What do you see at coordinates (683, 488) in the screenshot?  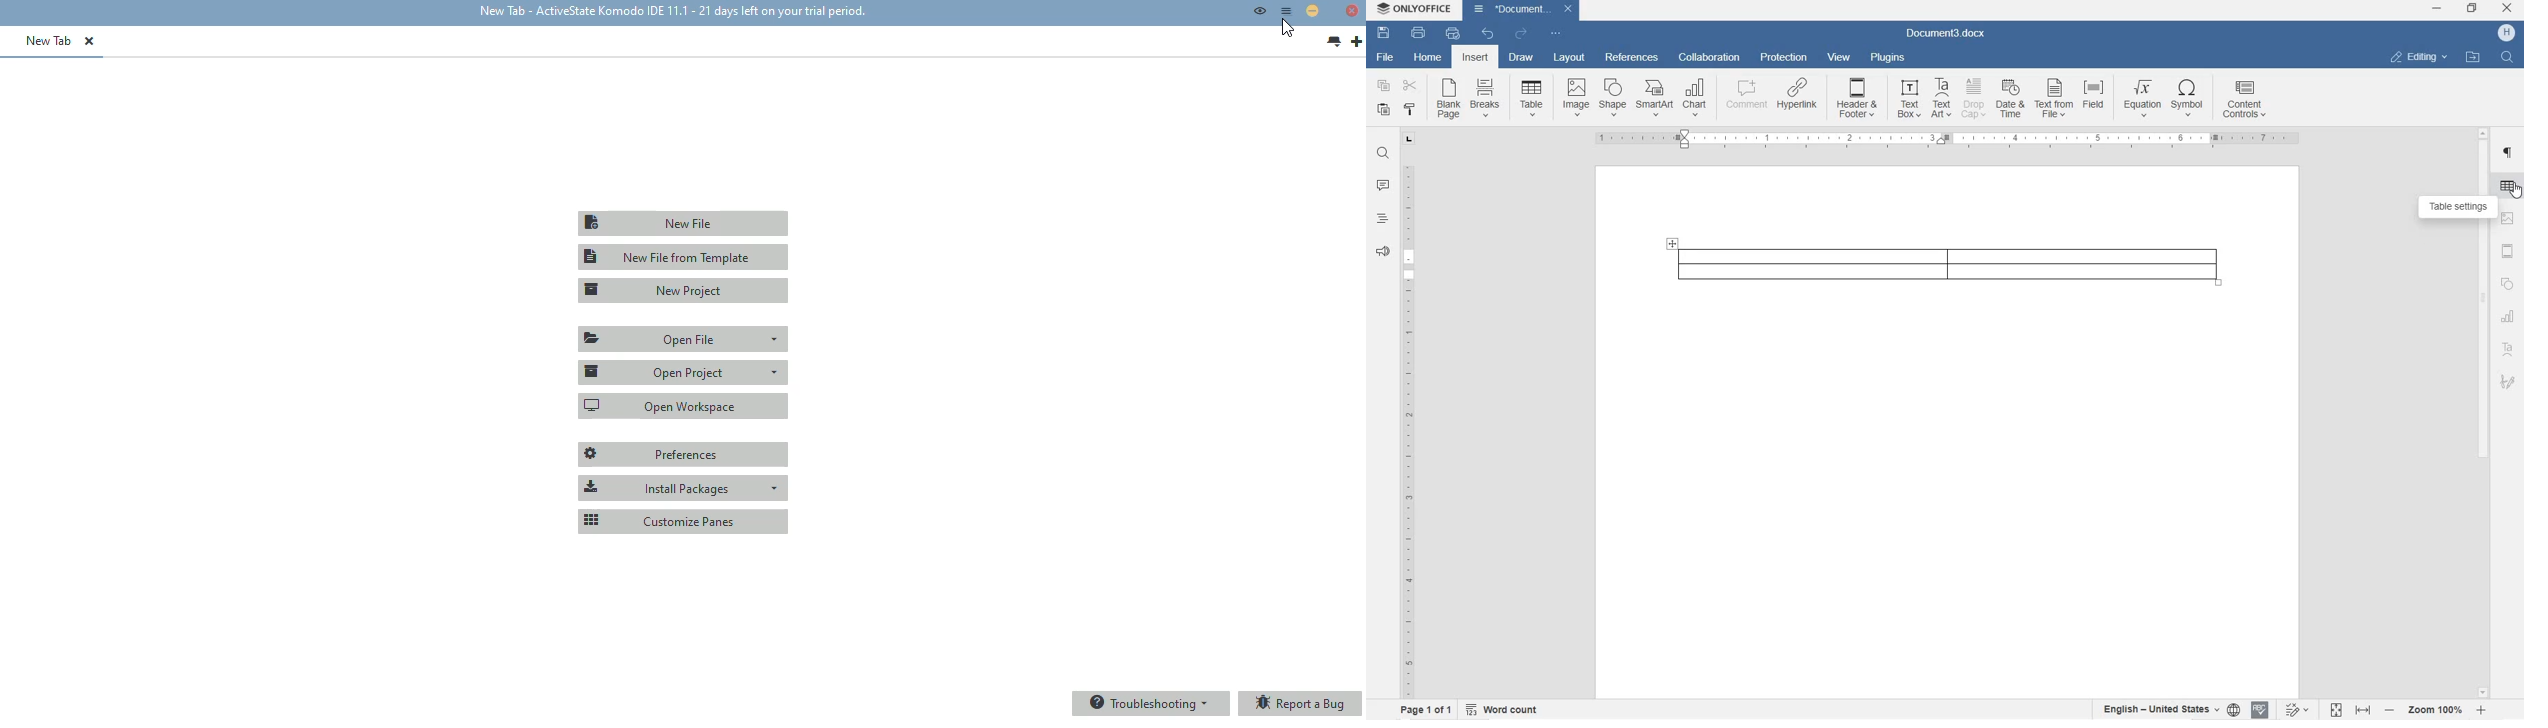 I see `install packages` at bounding box center [683, 488].